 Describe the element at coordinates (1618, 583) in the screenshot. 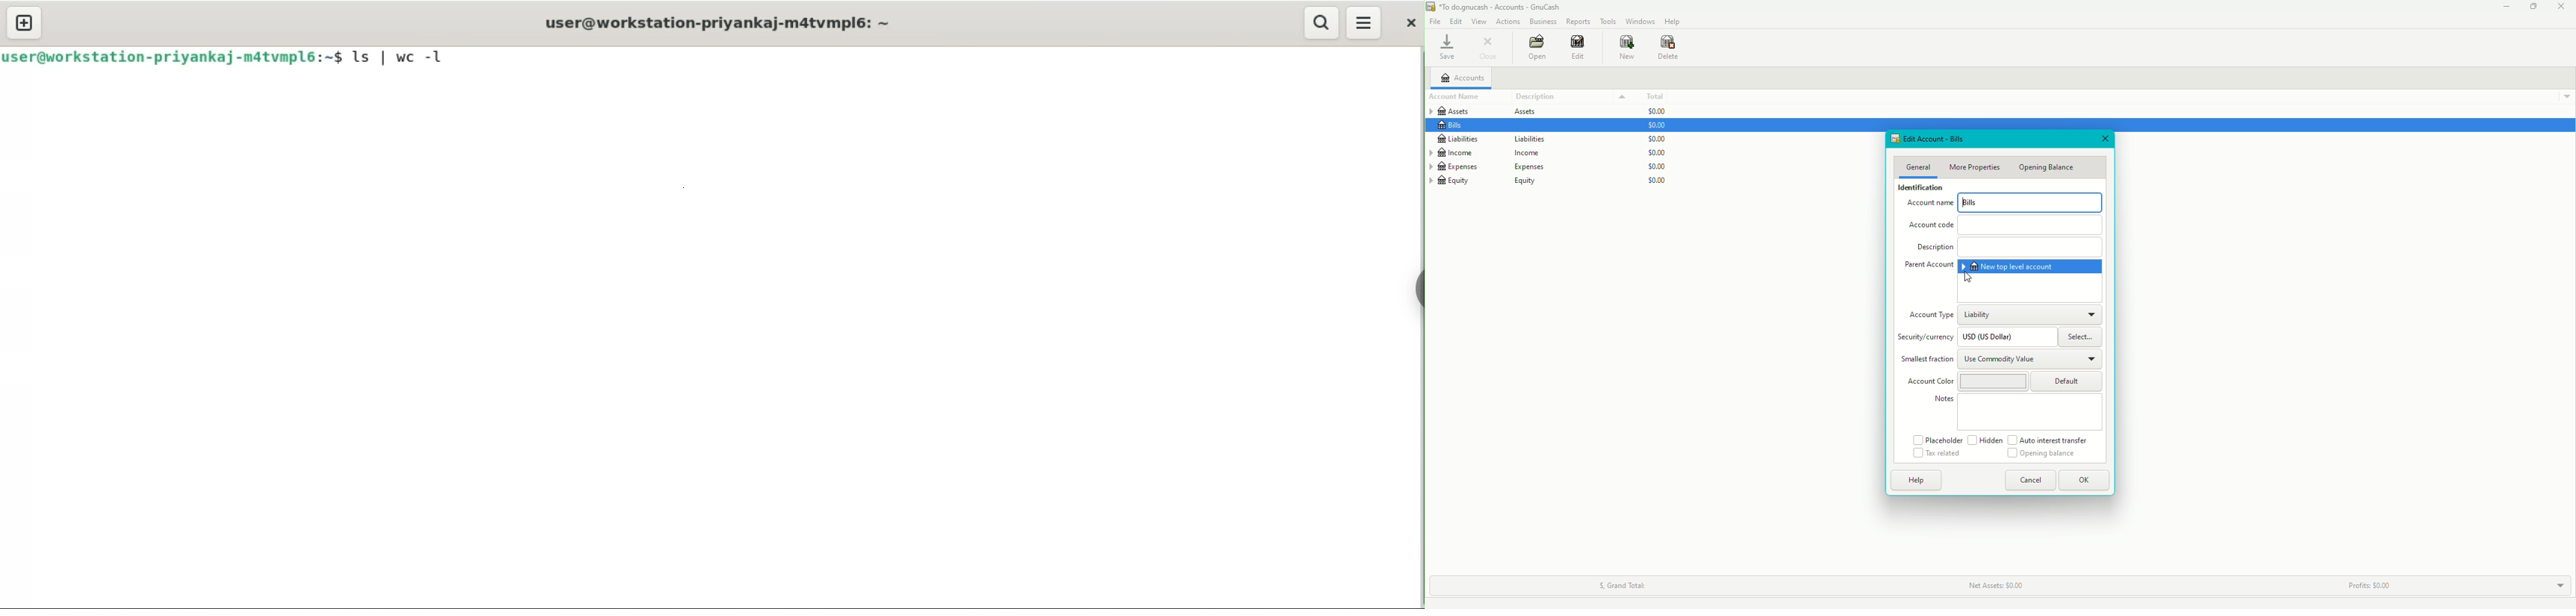

I see `Grand Total` at that location.